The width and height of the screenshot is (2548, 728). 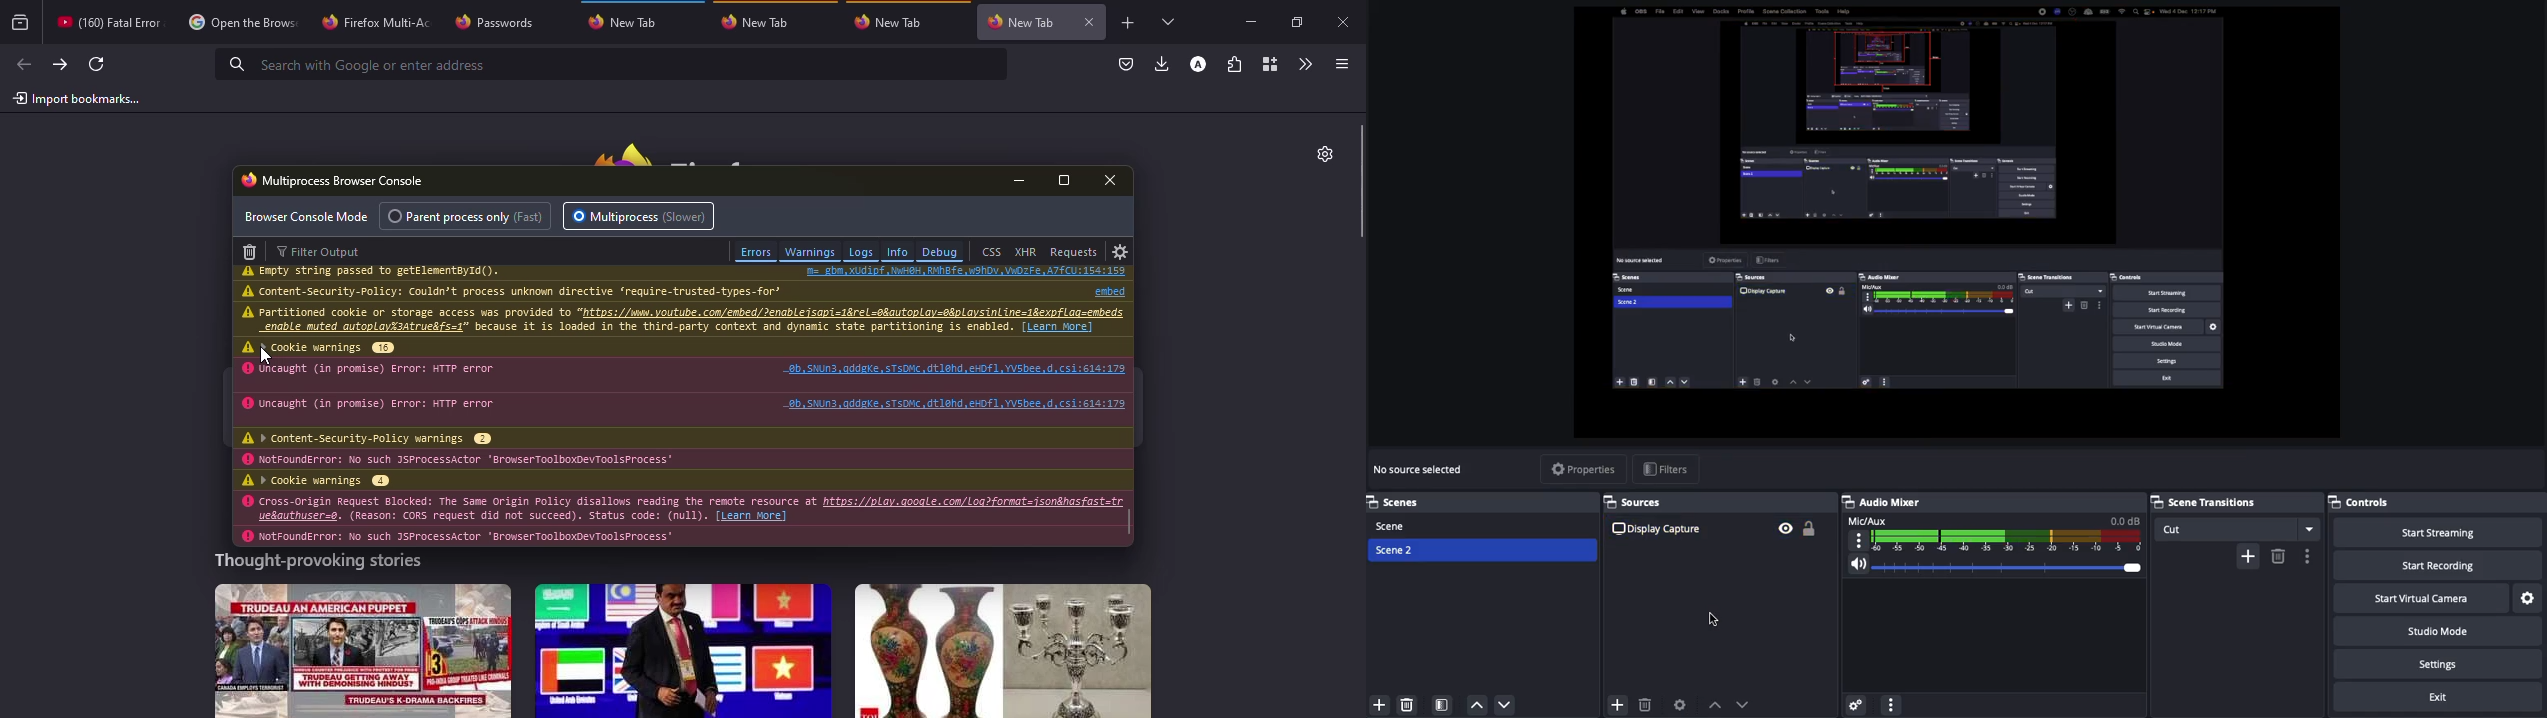 What do you see at coordinates (246, 438) in the screenshot?
I see `warning` at bounding box center [246, 438].